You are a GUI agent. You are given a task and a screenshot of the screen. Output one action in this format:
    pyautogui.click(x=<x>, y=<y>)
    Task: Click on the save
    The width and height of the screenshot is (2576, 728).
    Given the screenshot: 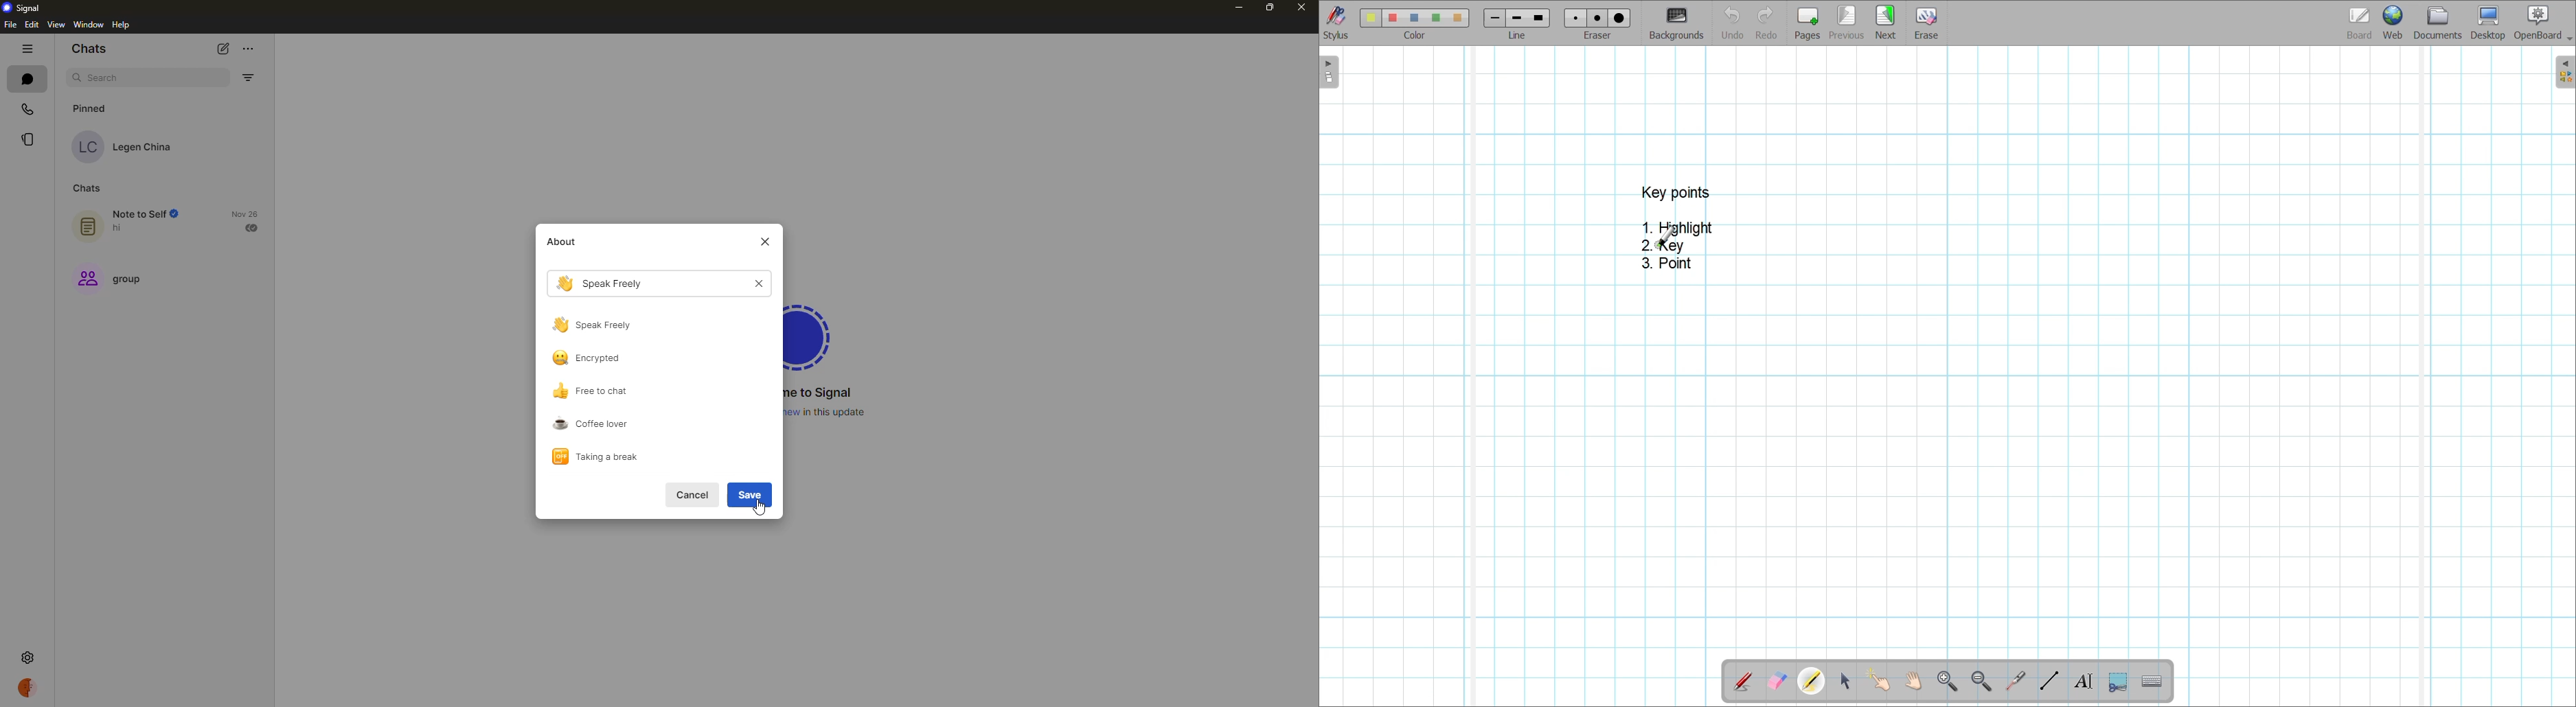 What is the action you would take?
    pyautogui.click(x=751, y=494)
    